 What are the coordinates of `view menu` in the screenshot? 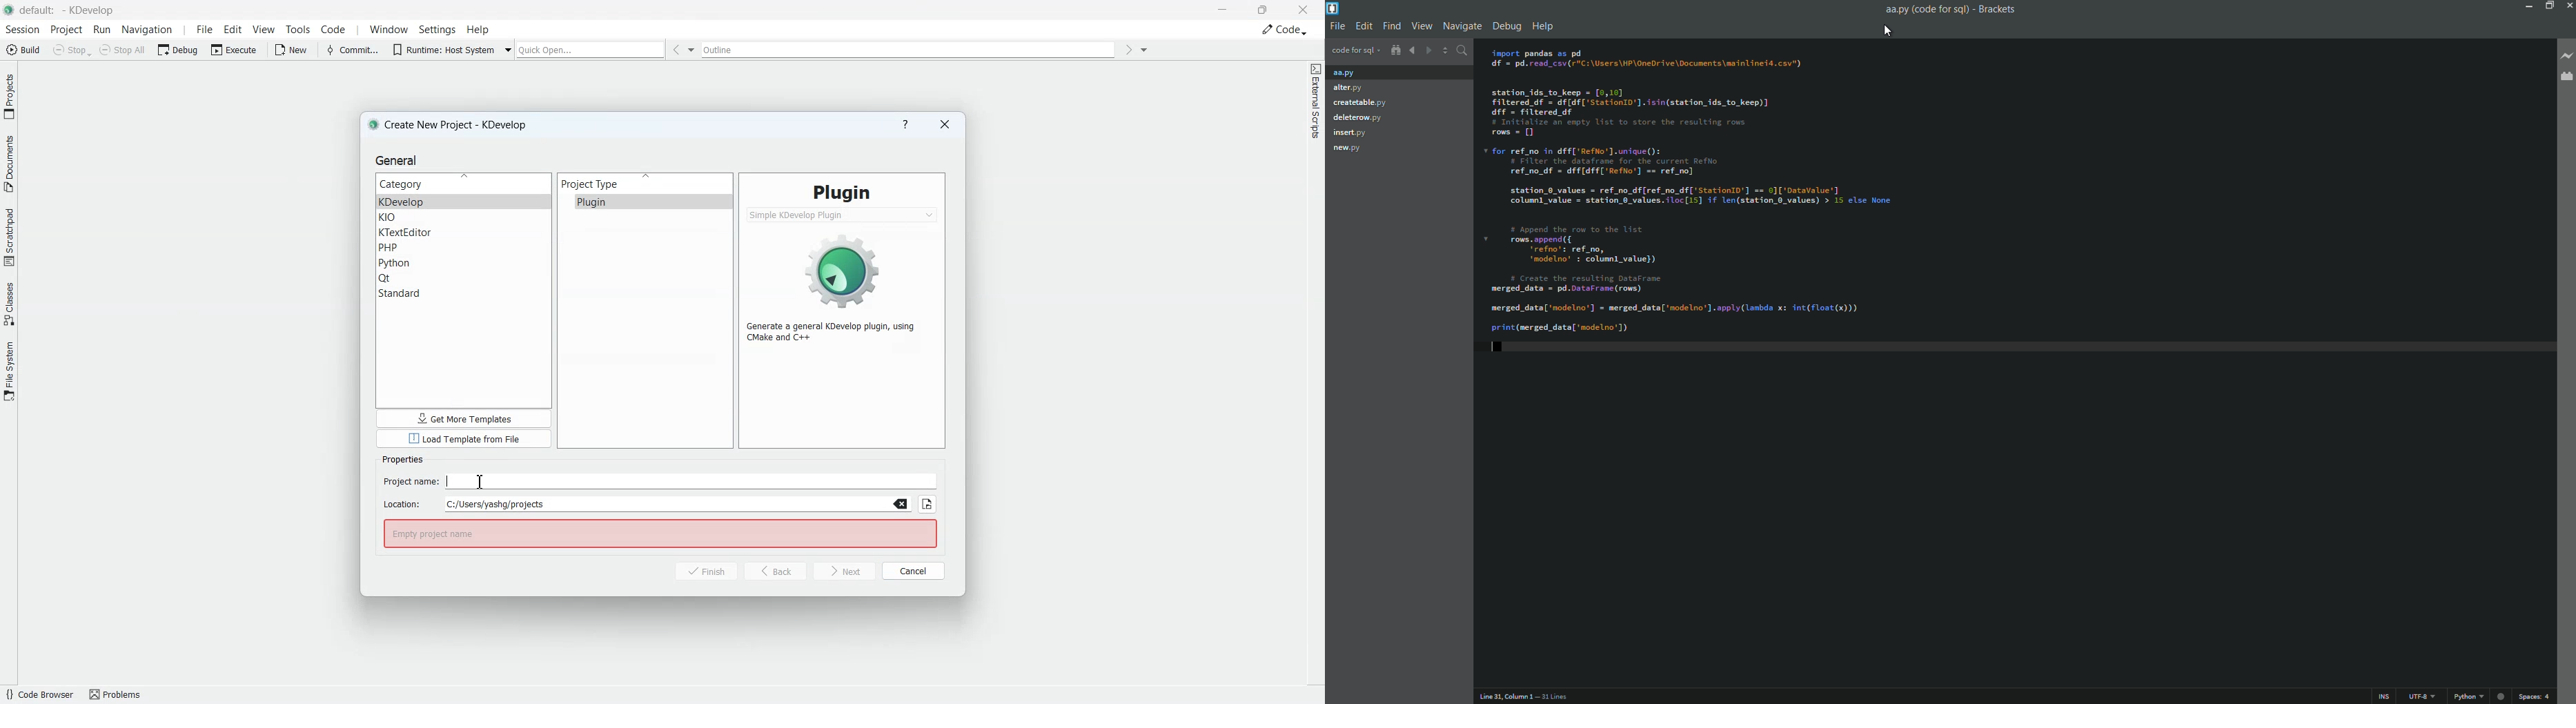 It's located at (1421, 26).